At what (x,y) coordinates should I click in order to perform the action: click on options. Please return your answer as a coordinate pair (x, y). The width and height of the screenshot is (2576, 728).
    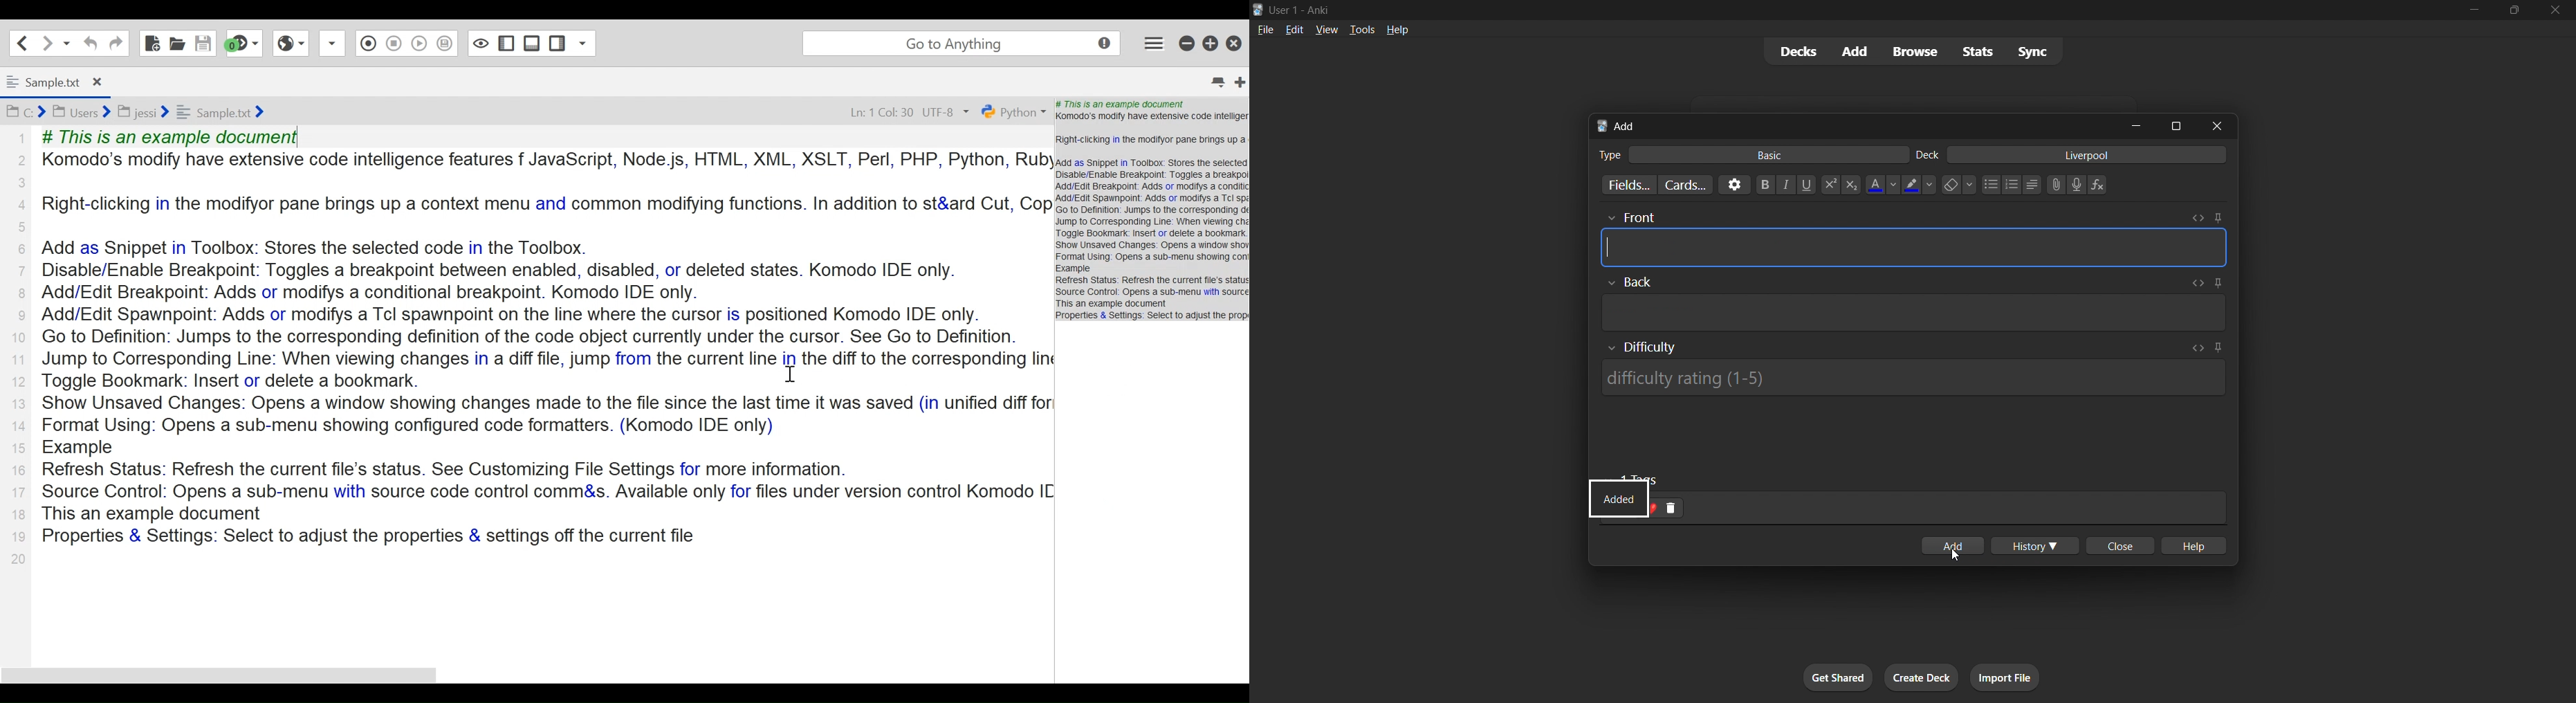
    Looking at the image, I should click on (1732, 184).